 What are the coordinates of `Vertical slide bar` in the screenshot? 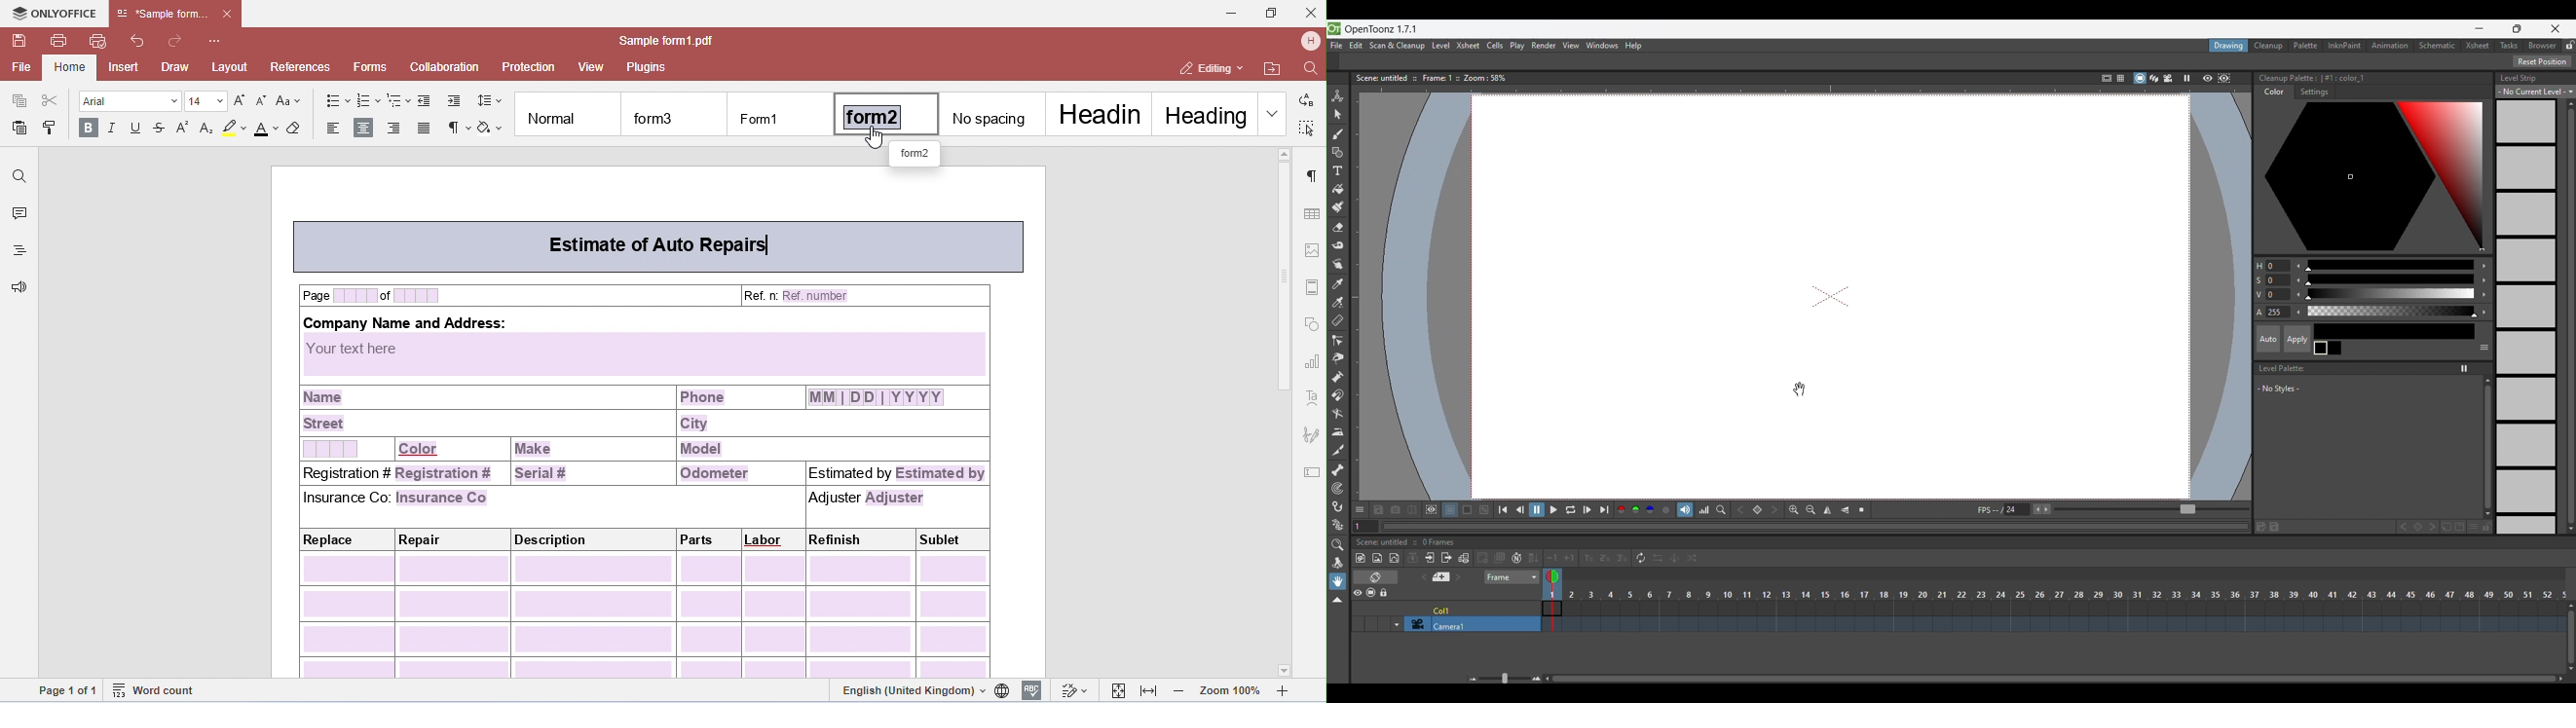 It's located at (2571, 316).